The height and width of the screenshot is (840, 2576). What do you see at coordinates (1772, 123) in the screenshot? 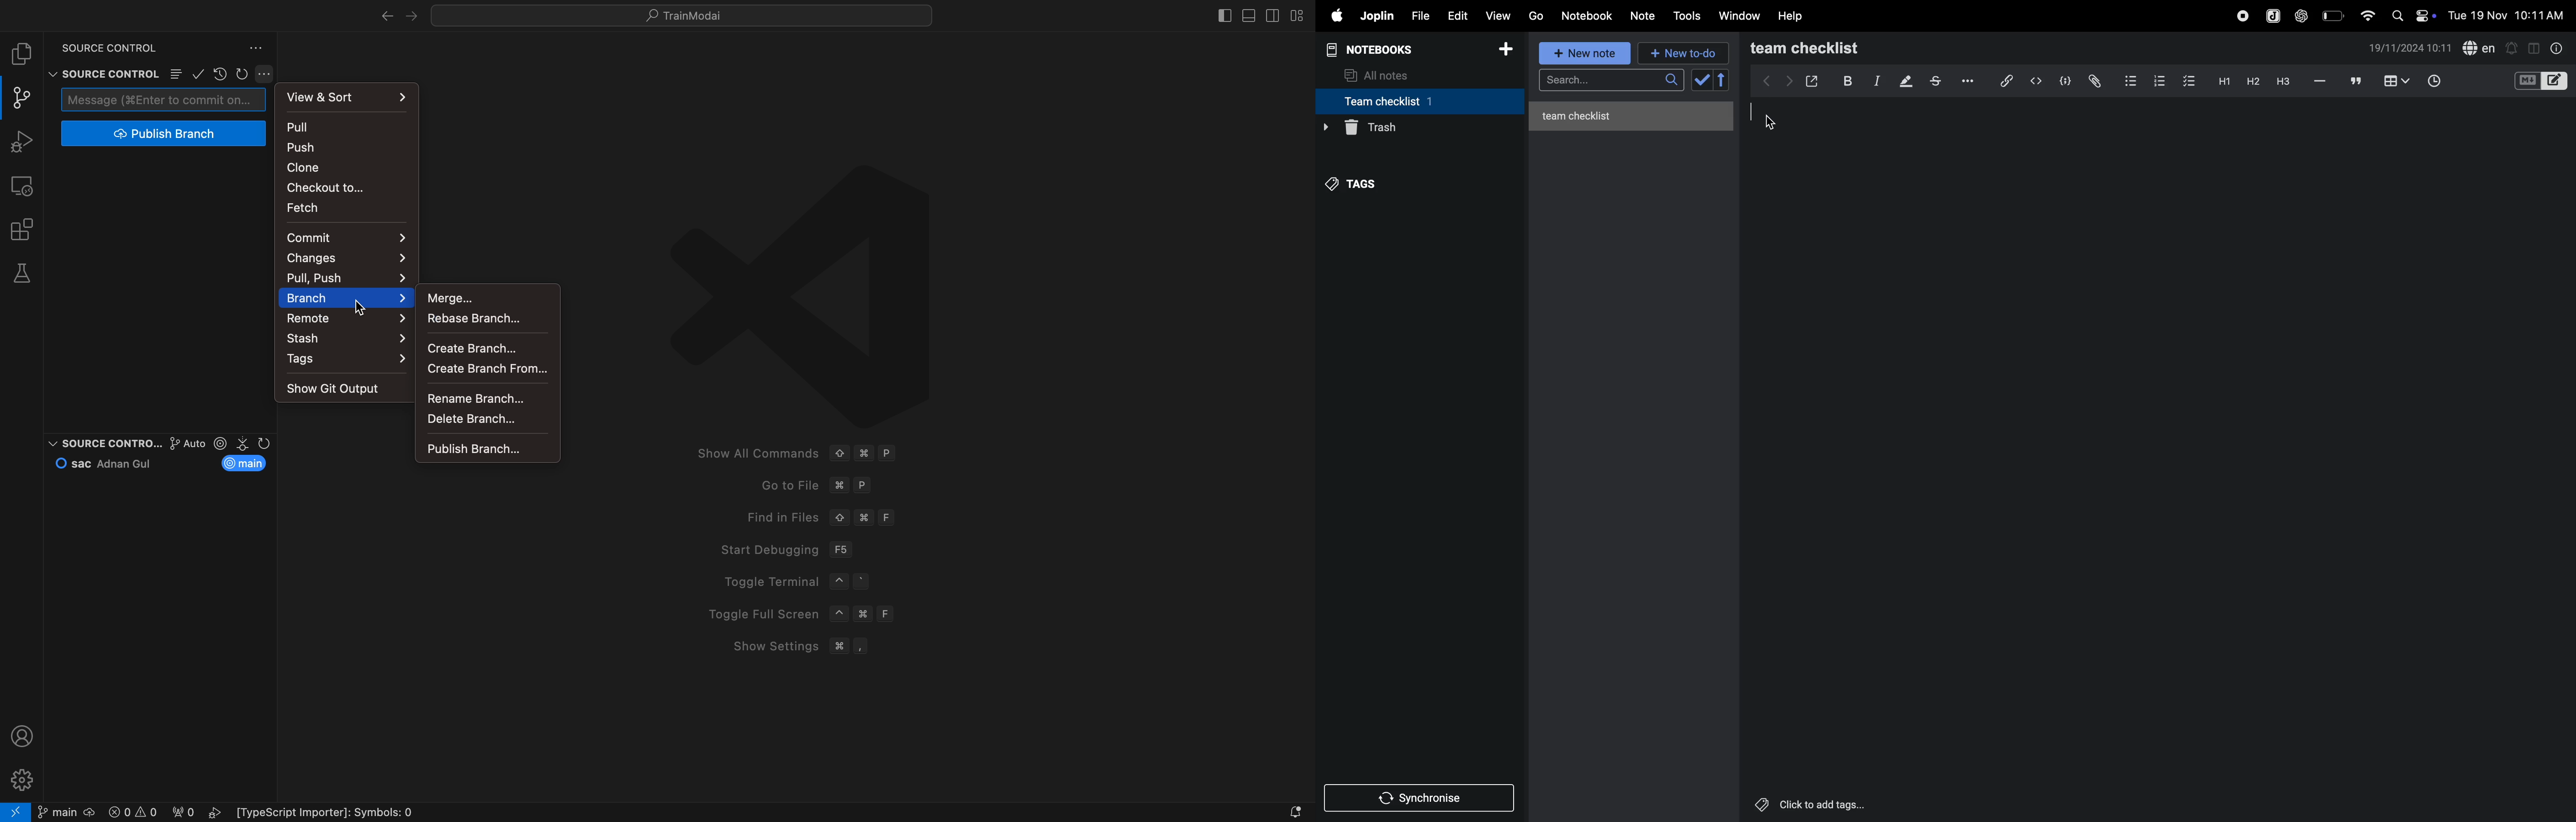
I see `cursor` at bounding box center [1772, 123].